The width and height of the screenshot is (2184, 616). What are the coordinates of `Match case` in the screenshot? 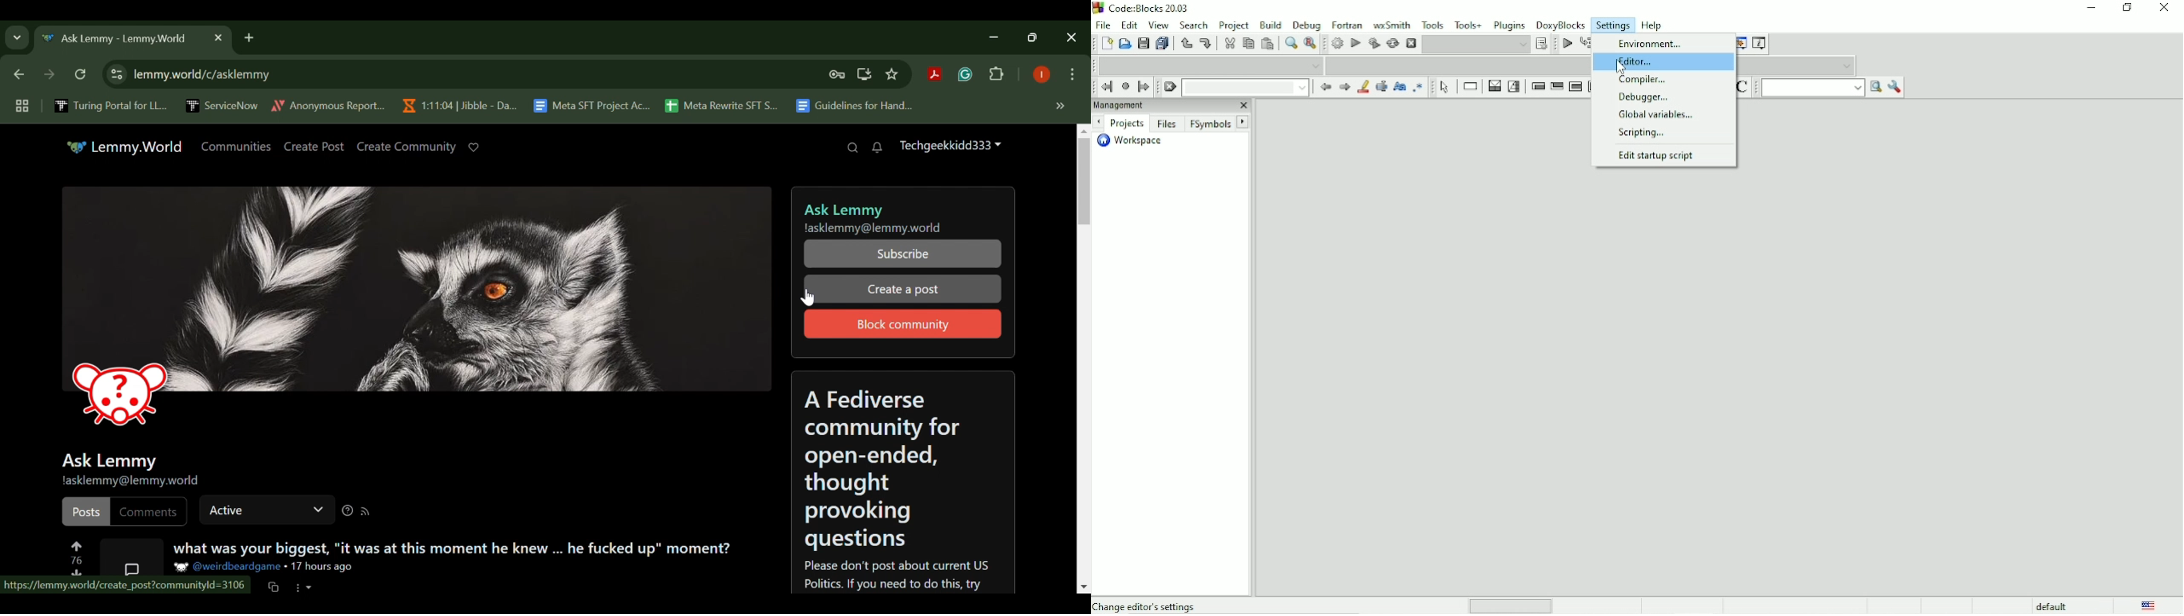 It's located at (1399, 87).